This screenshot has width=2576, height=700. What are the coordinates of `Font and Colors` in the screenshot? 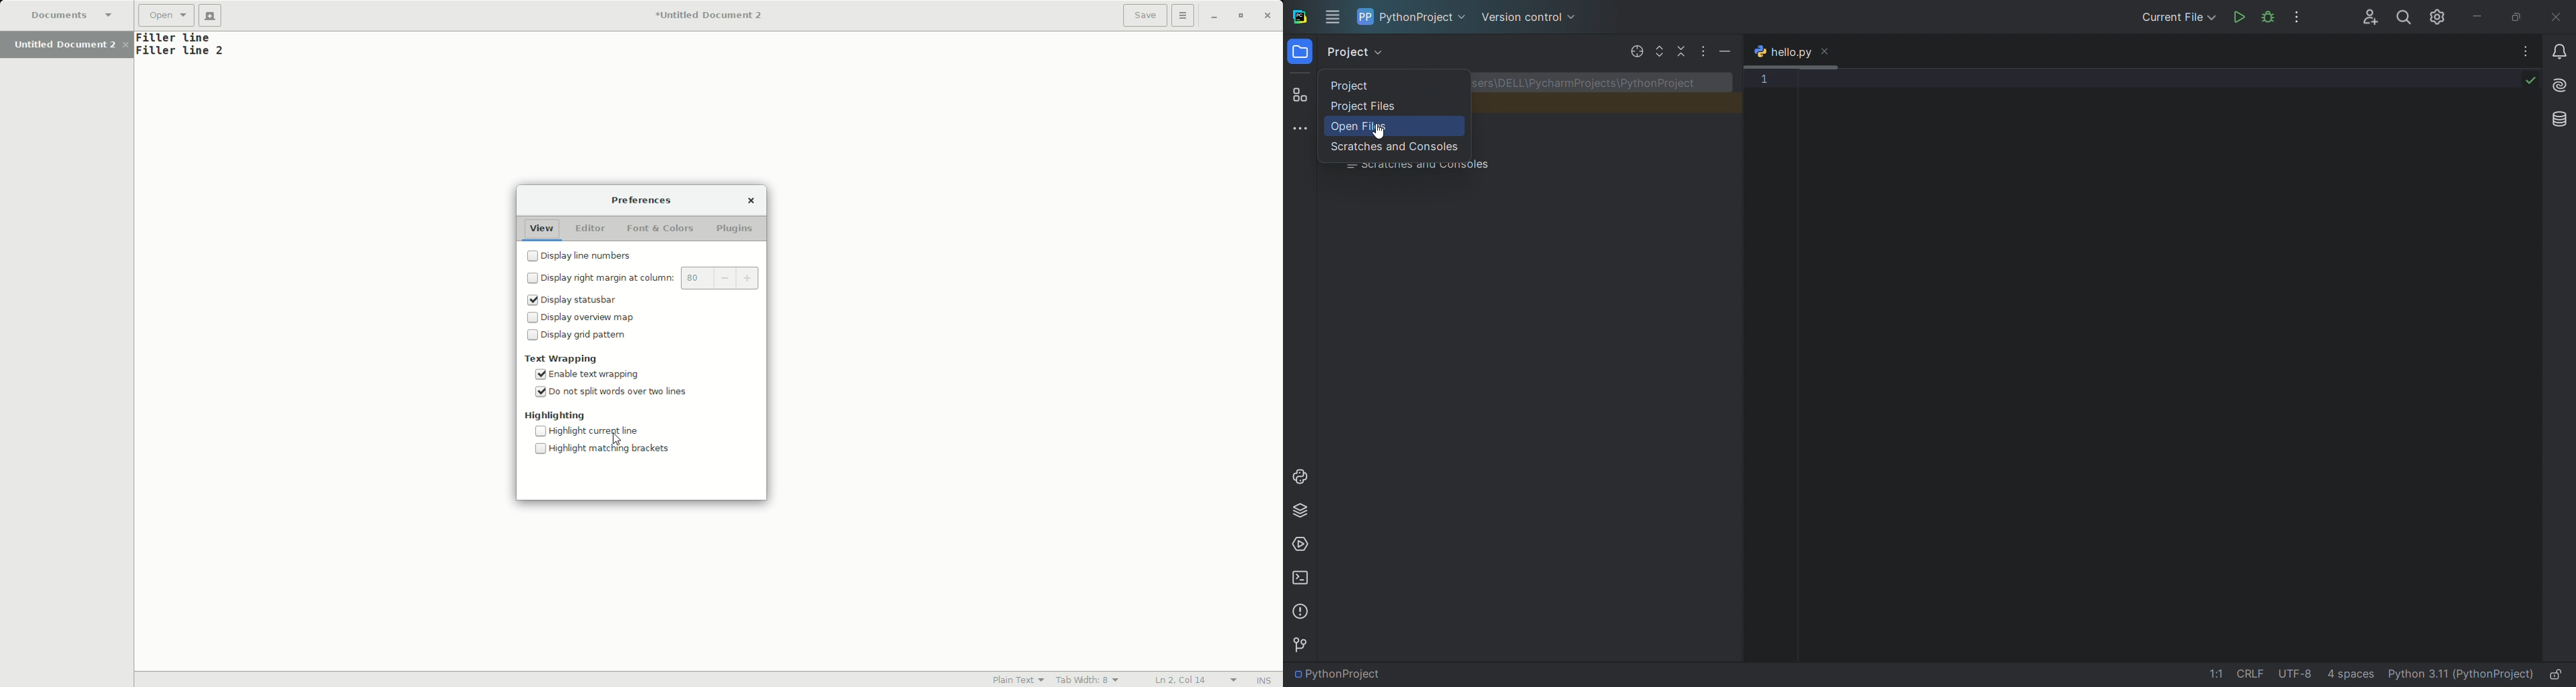 It's located at (658, 229).